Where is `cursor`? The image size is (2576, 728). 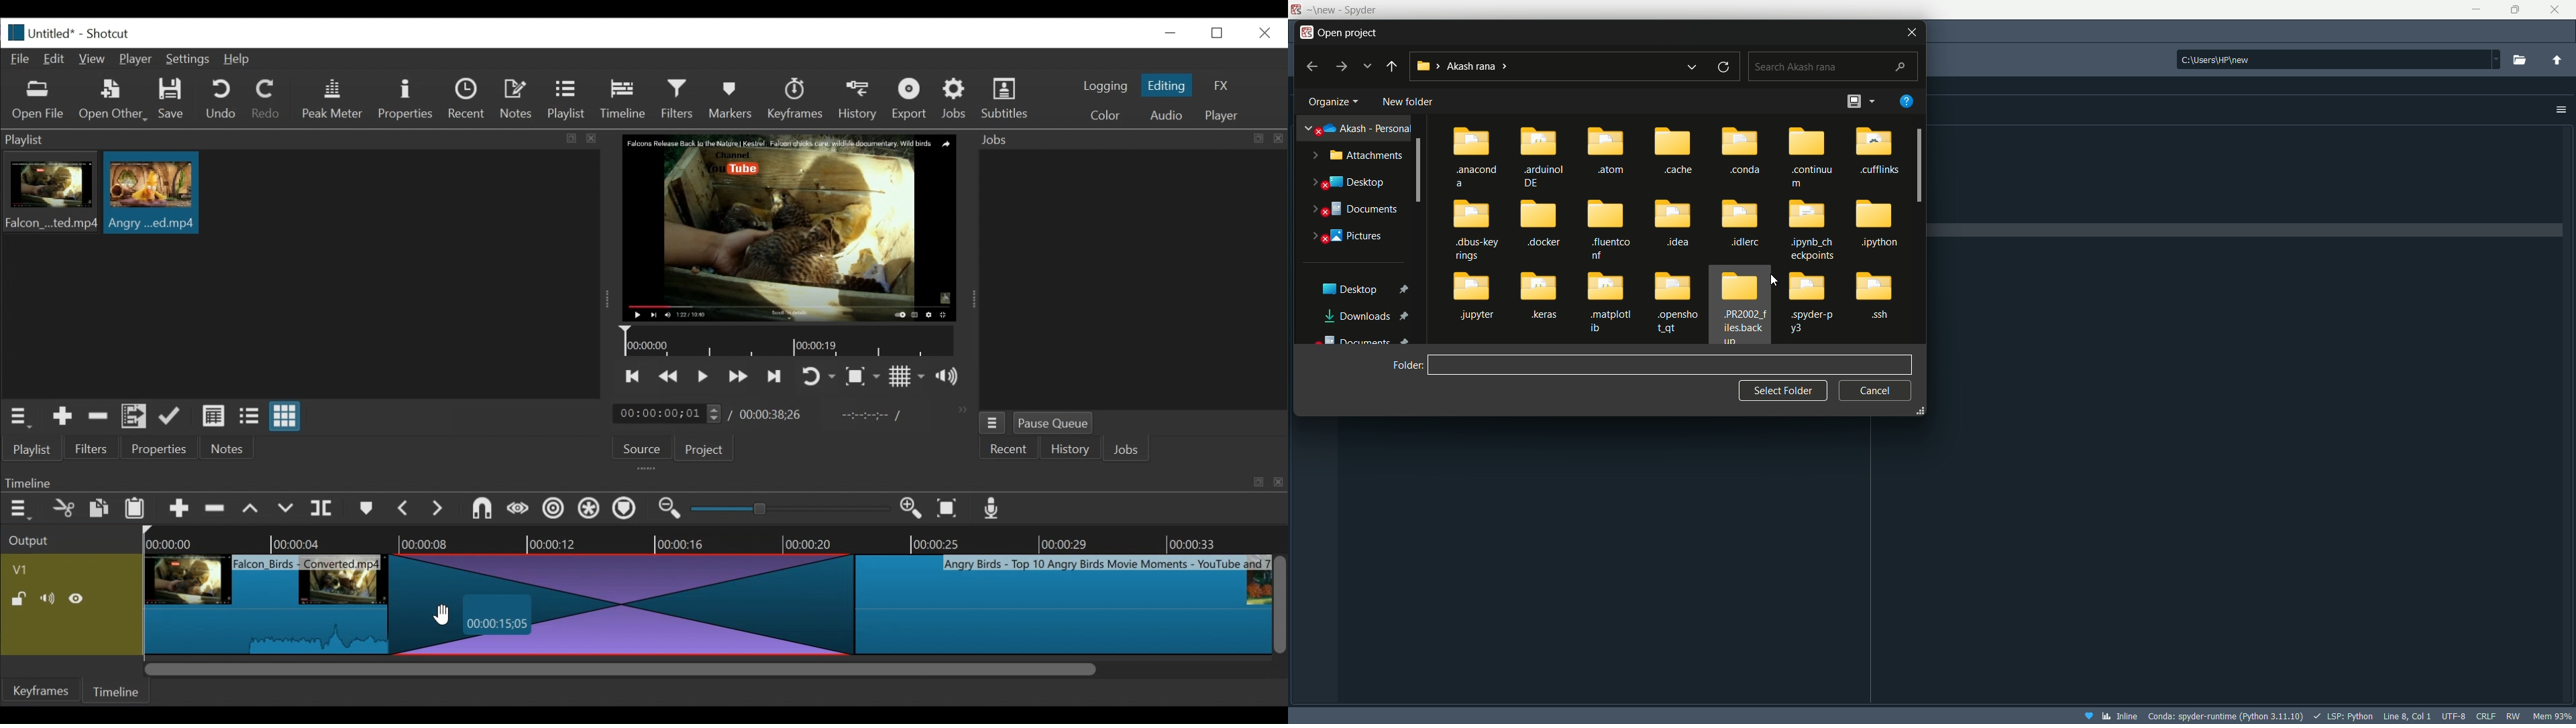 cursor is located at coordinates (437, 613).